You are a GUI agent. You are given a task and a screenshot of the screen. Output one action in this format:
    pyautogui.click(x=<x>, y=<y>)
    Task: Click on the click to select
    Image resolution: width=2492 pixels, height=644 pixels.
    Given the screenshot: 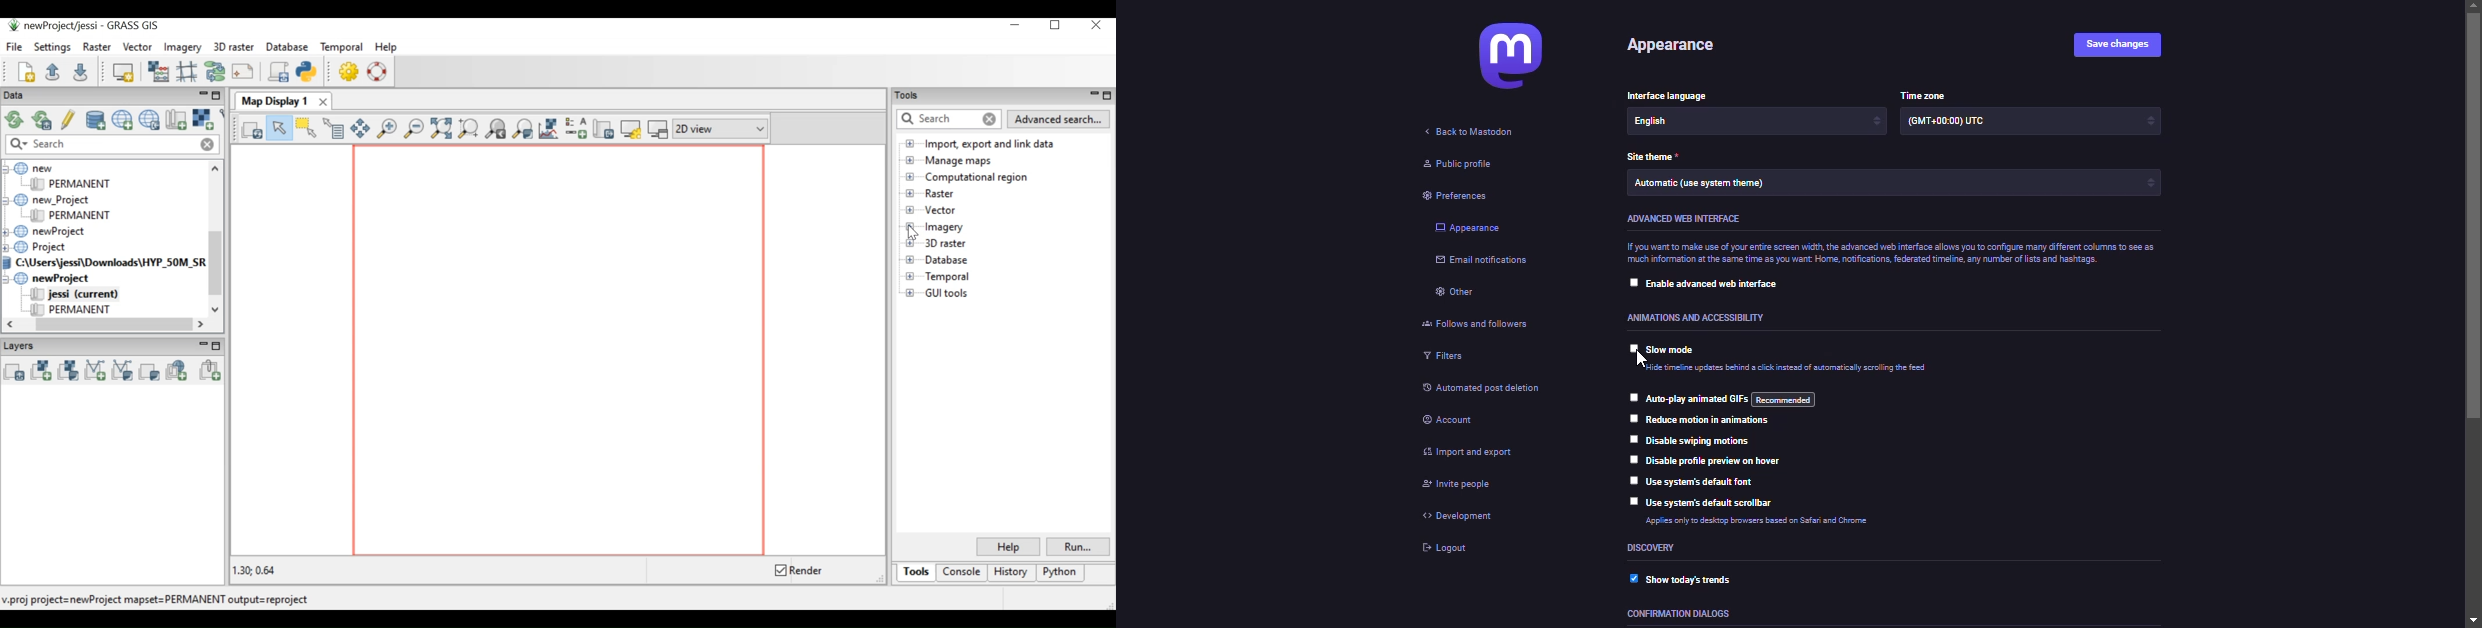 What is the action you would take?
    pyautogui.click(x=1630, y=502)
    